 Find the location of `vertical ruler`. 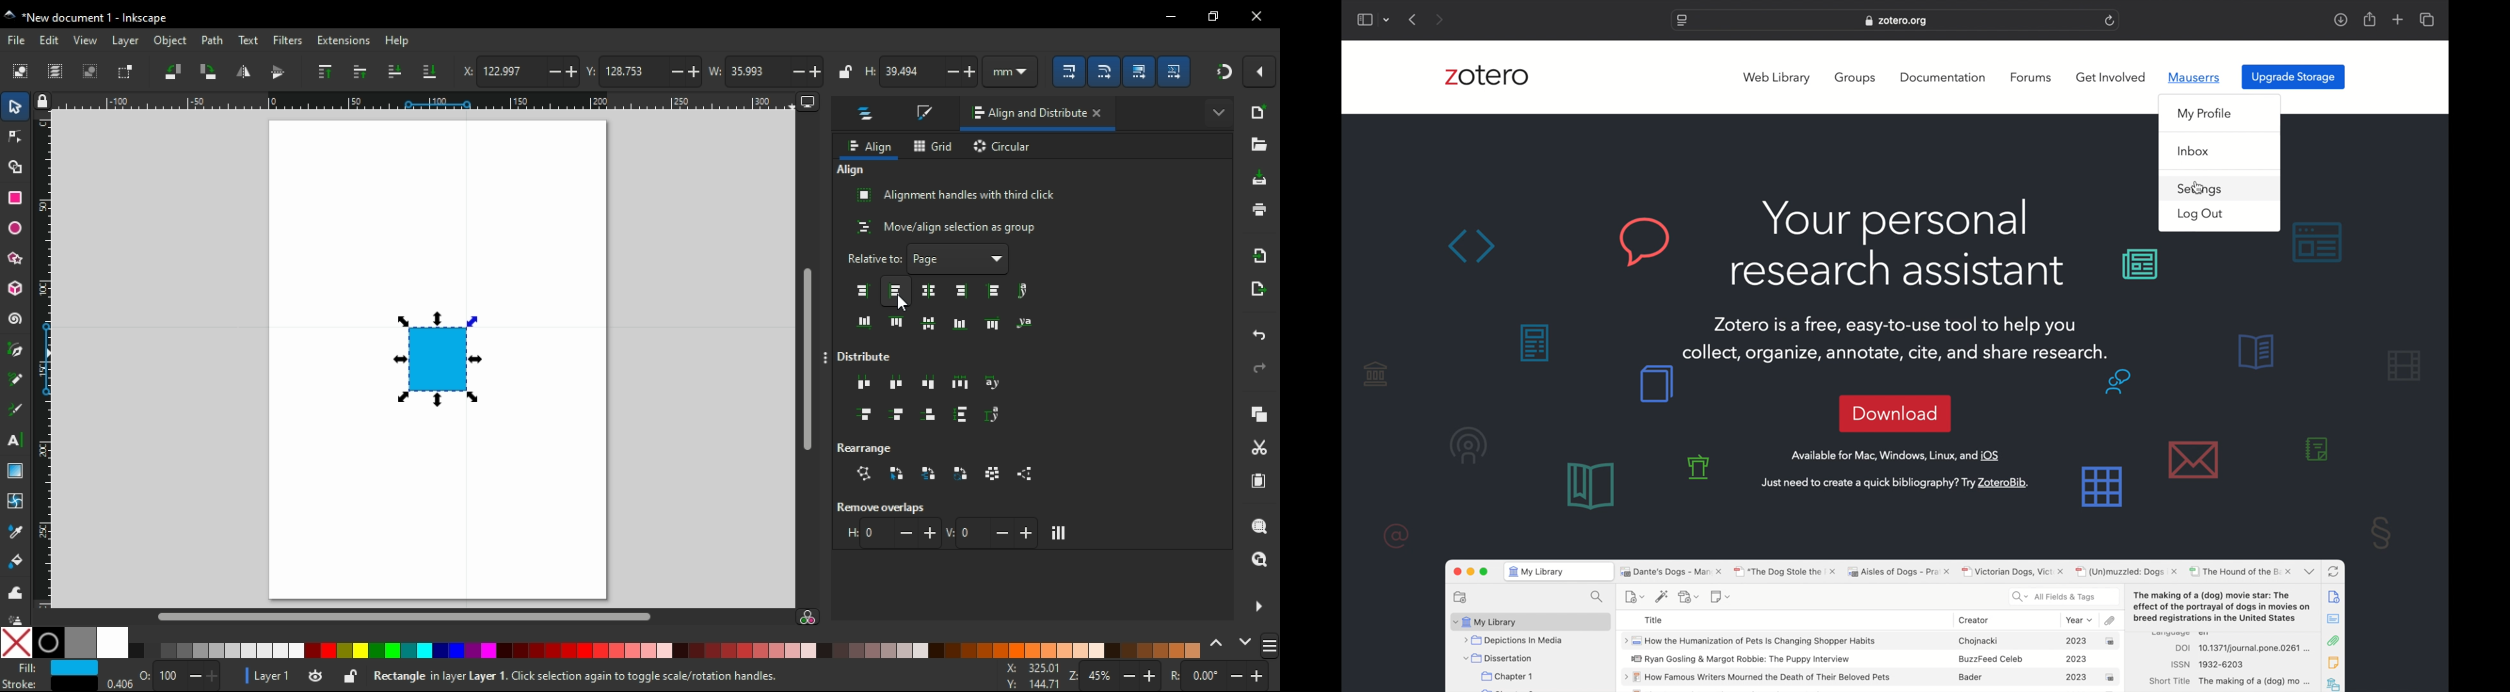

vertical ruler is located at coordinates (48, 364).